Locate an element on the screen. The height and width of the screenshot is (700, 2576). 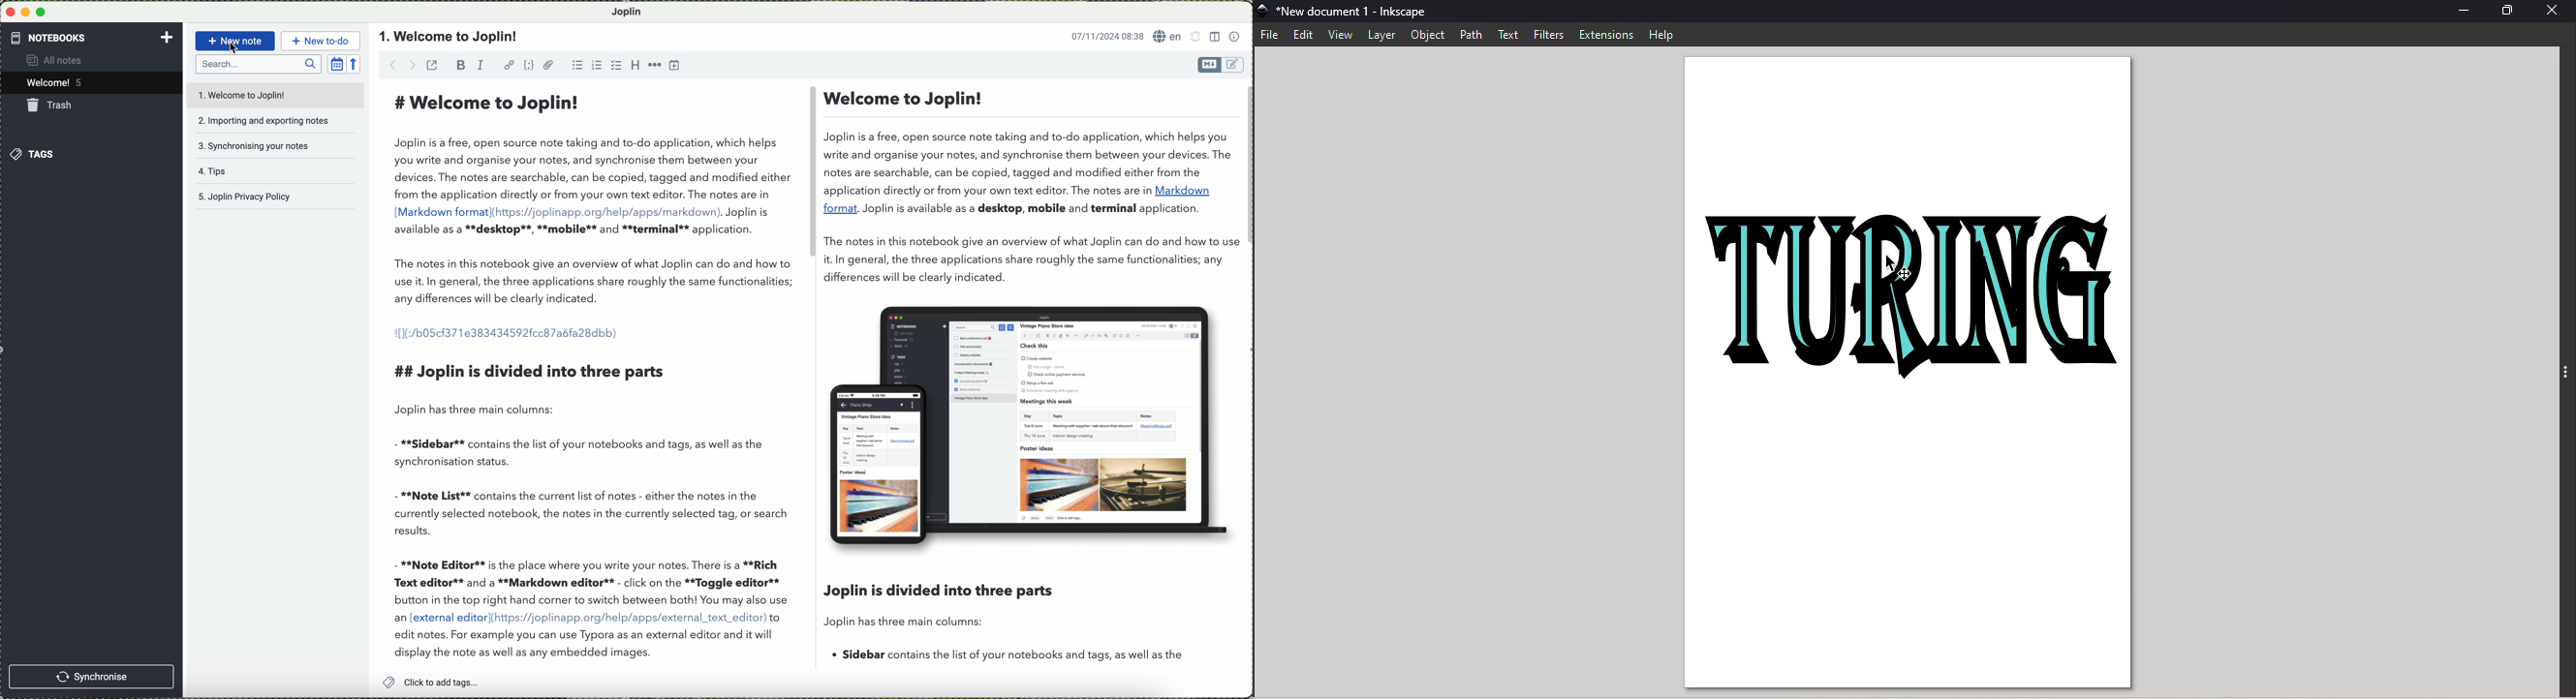
code is located at coordinates (529, 65).